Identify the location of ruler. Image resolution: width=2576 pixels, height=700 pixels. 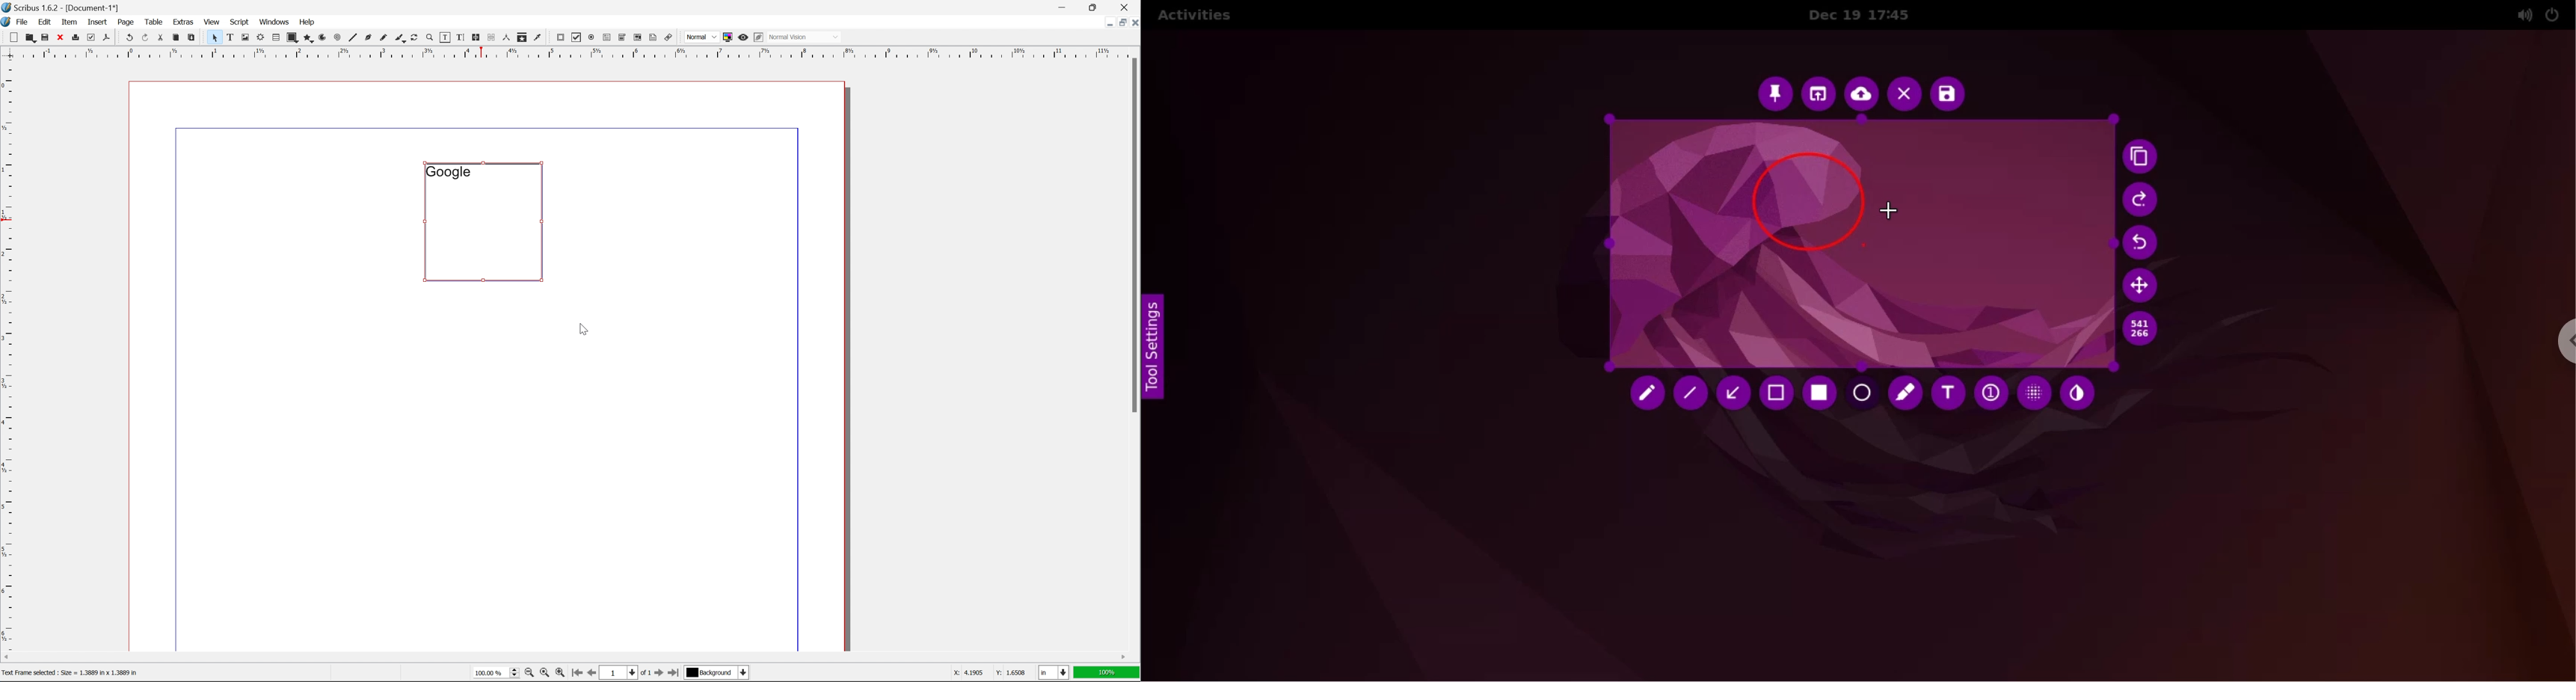
(570, 52).